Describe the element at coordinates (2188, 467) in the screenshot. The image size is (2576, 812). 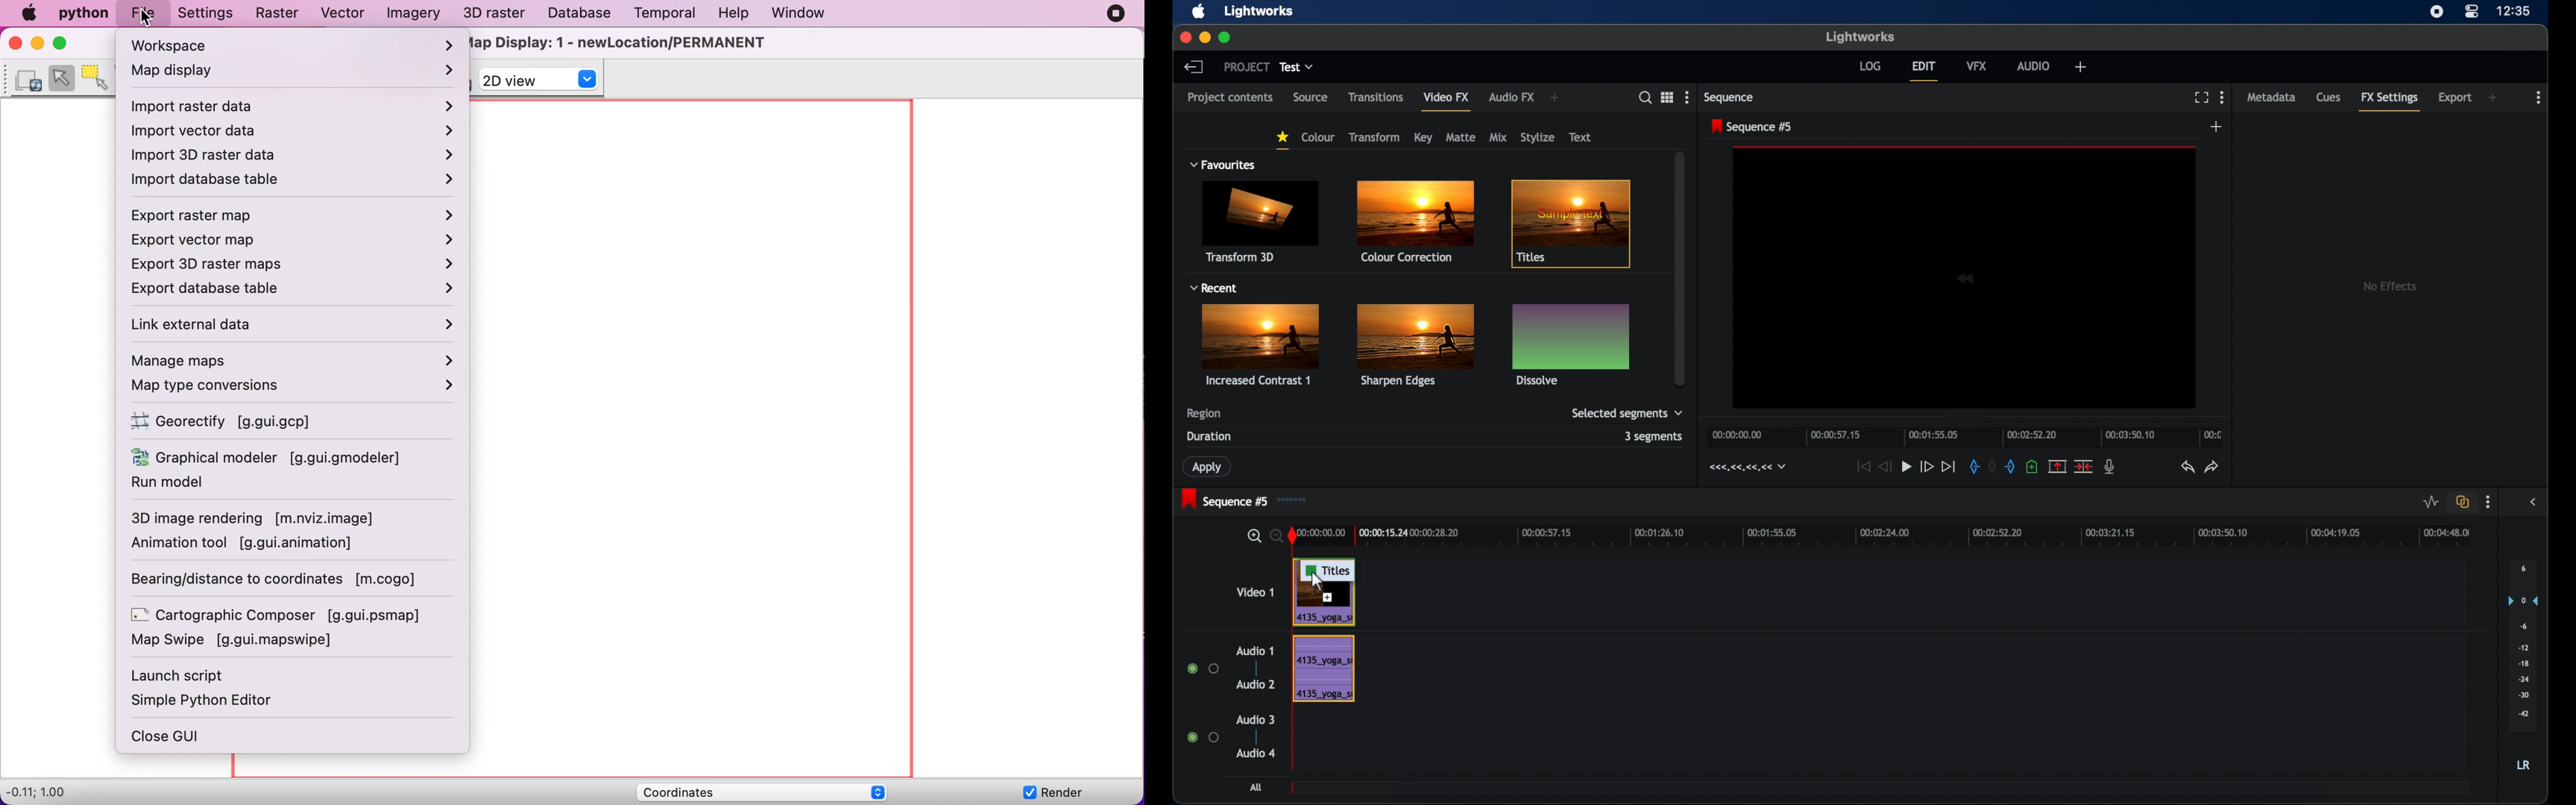
I see `undo` at that location.